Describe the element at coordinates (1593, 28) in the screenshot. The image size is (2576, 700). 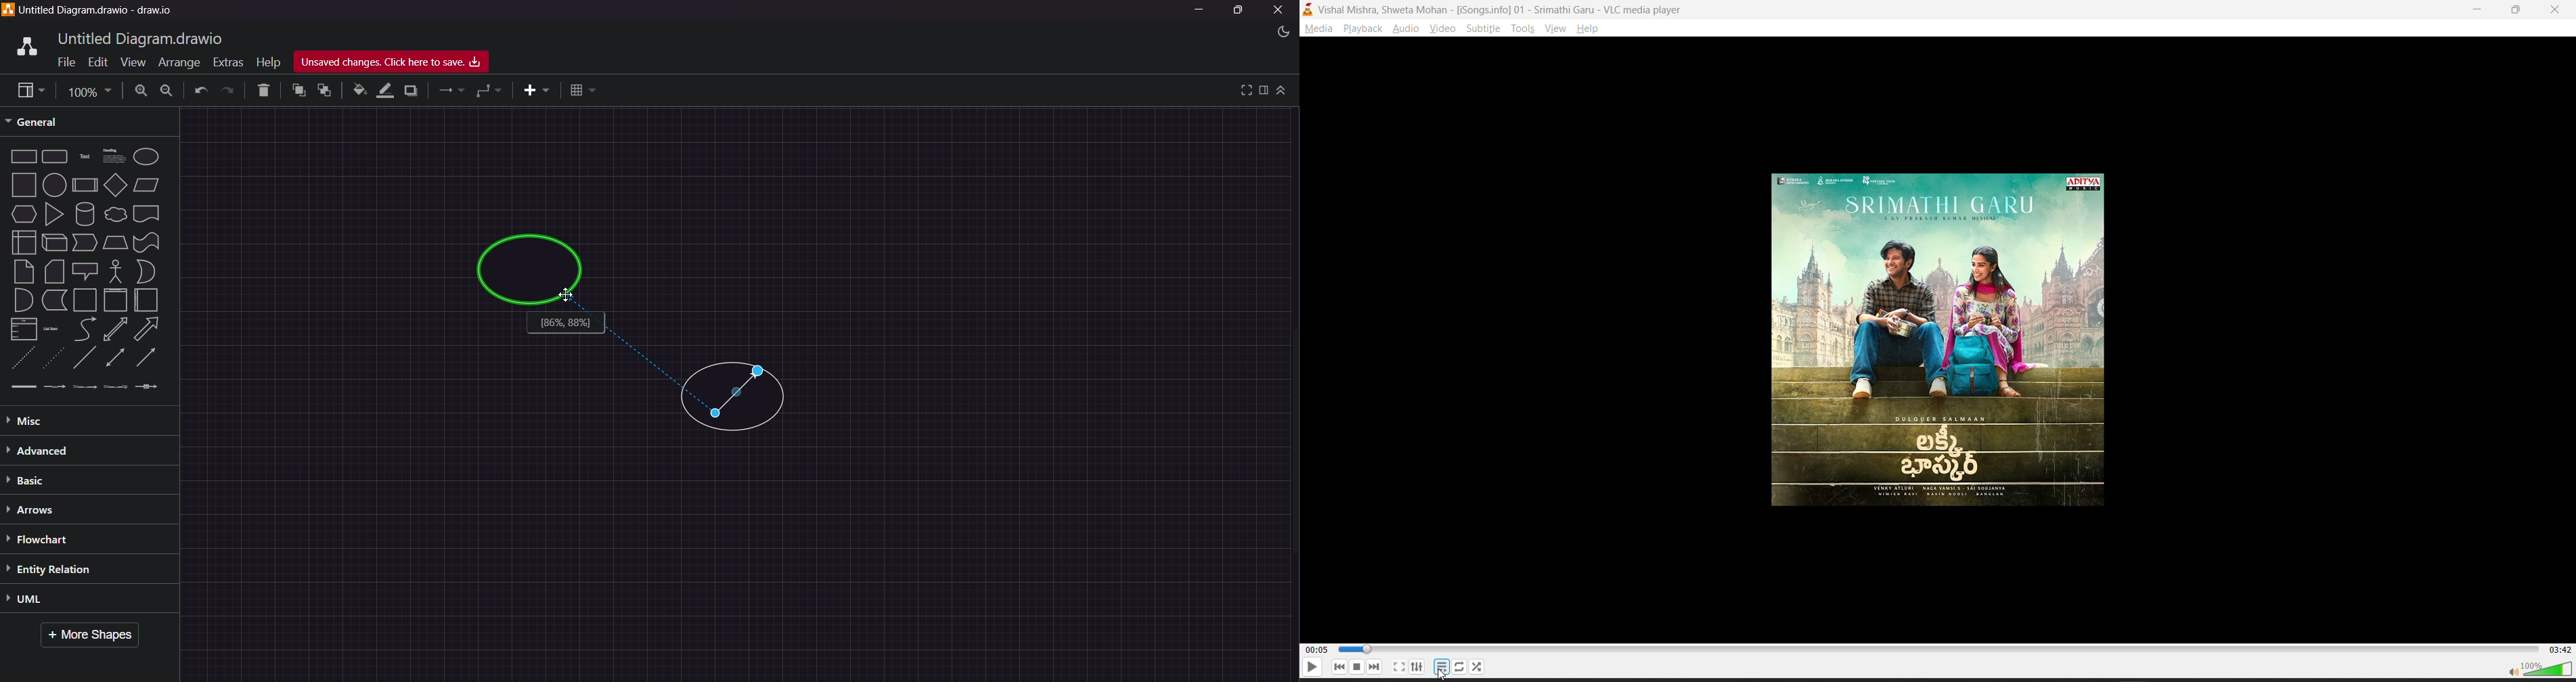
I see `help` at that location.